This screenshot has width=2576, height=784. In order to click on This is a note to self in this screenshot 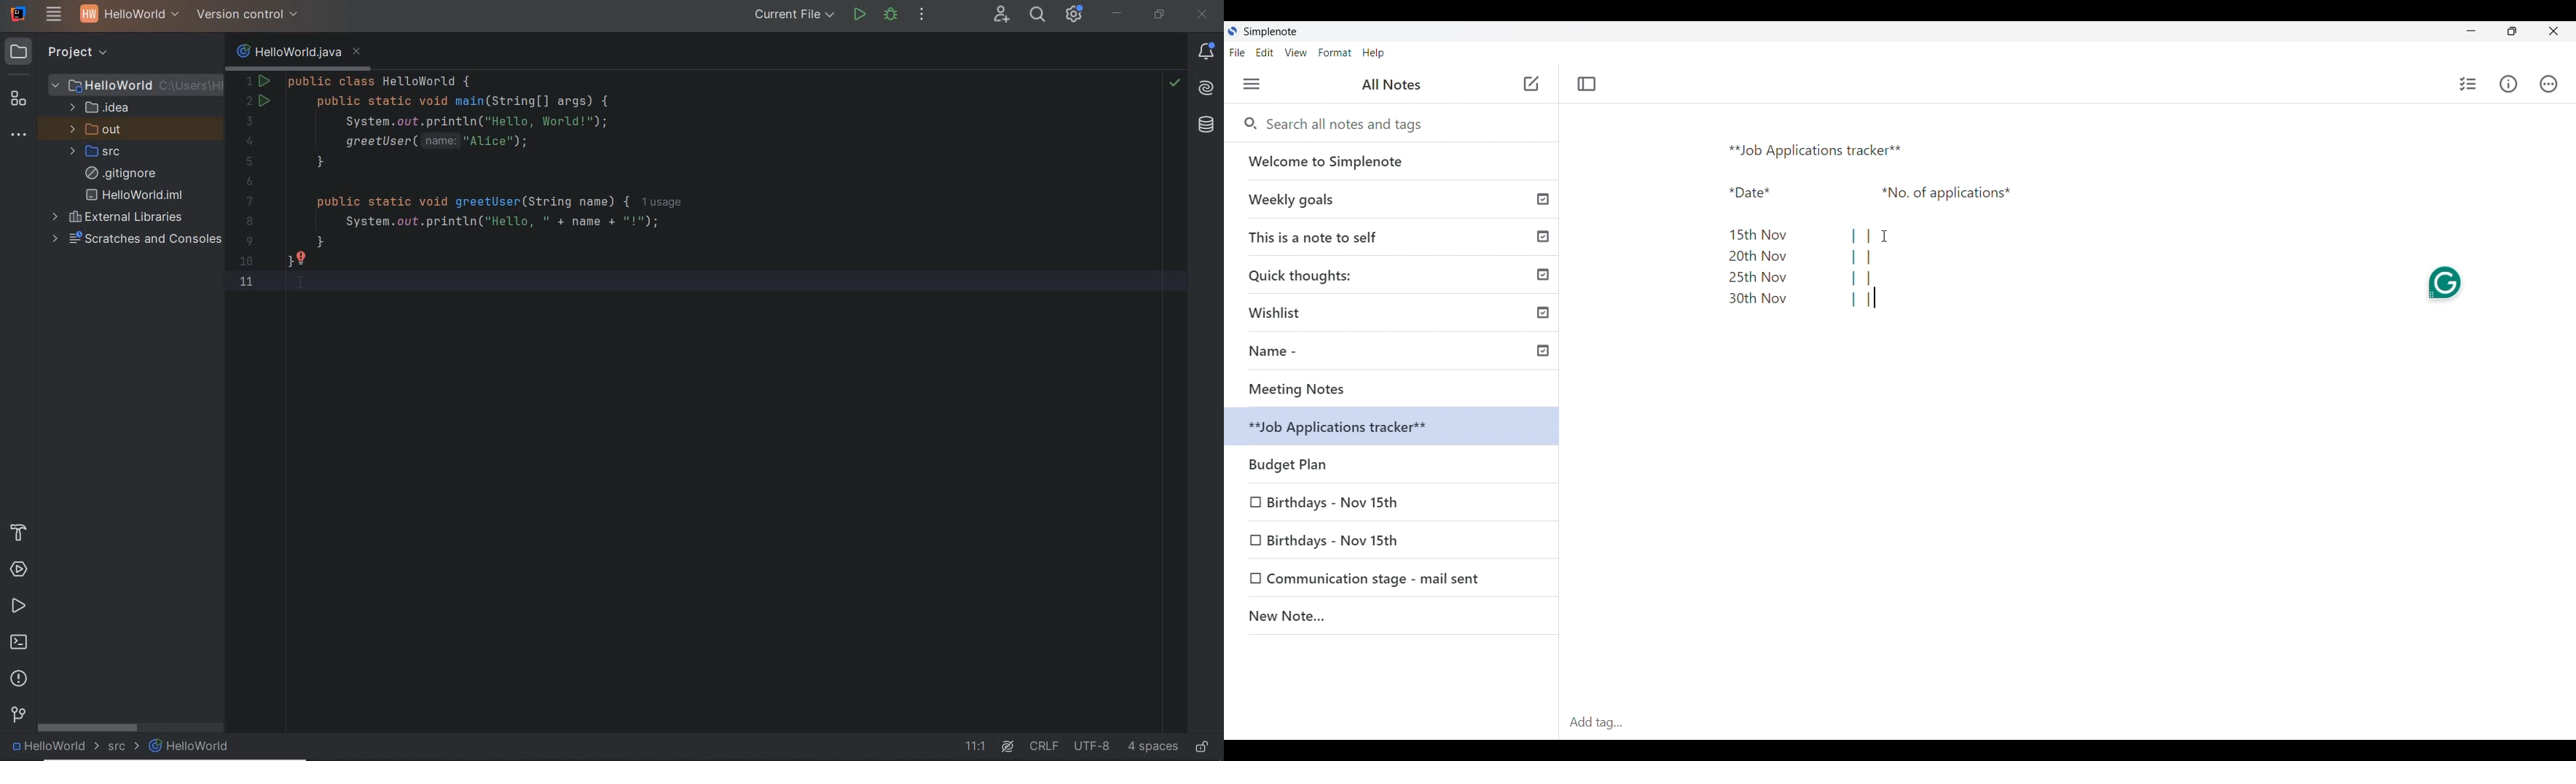, I will do `click(1394, 236)`.